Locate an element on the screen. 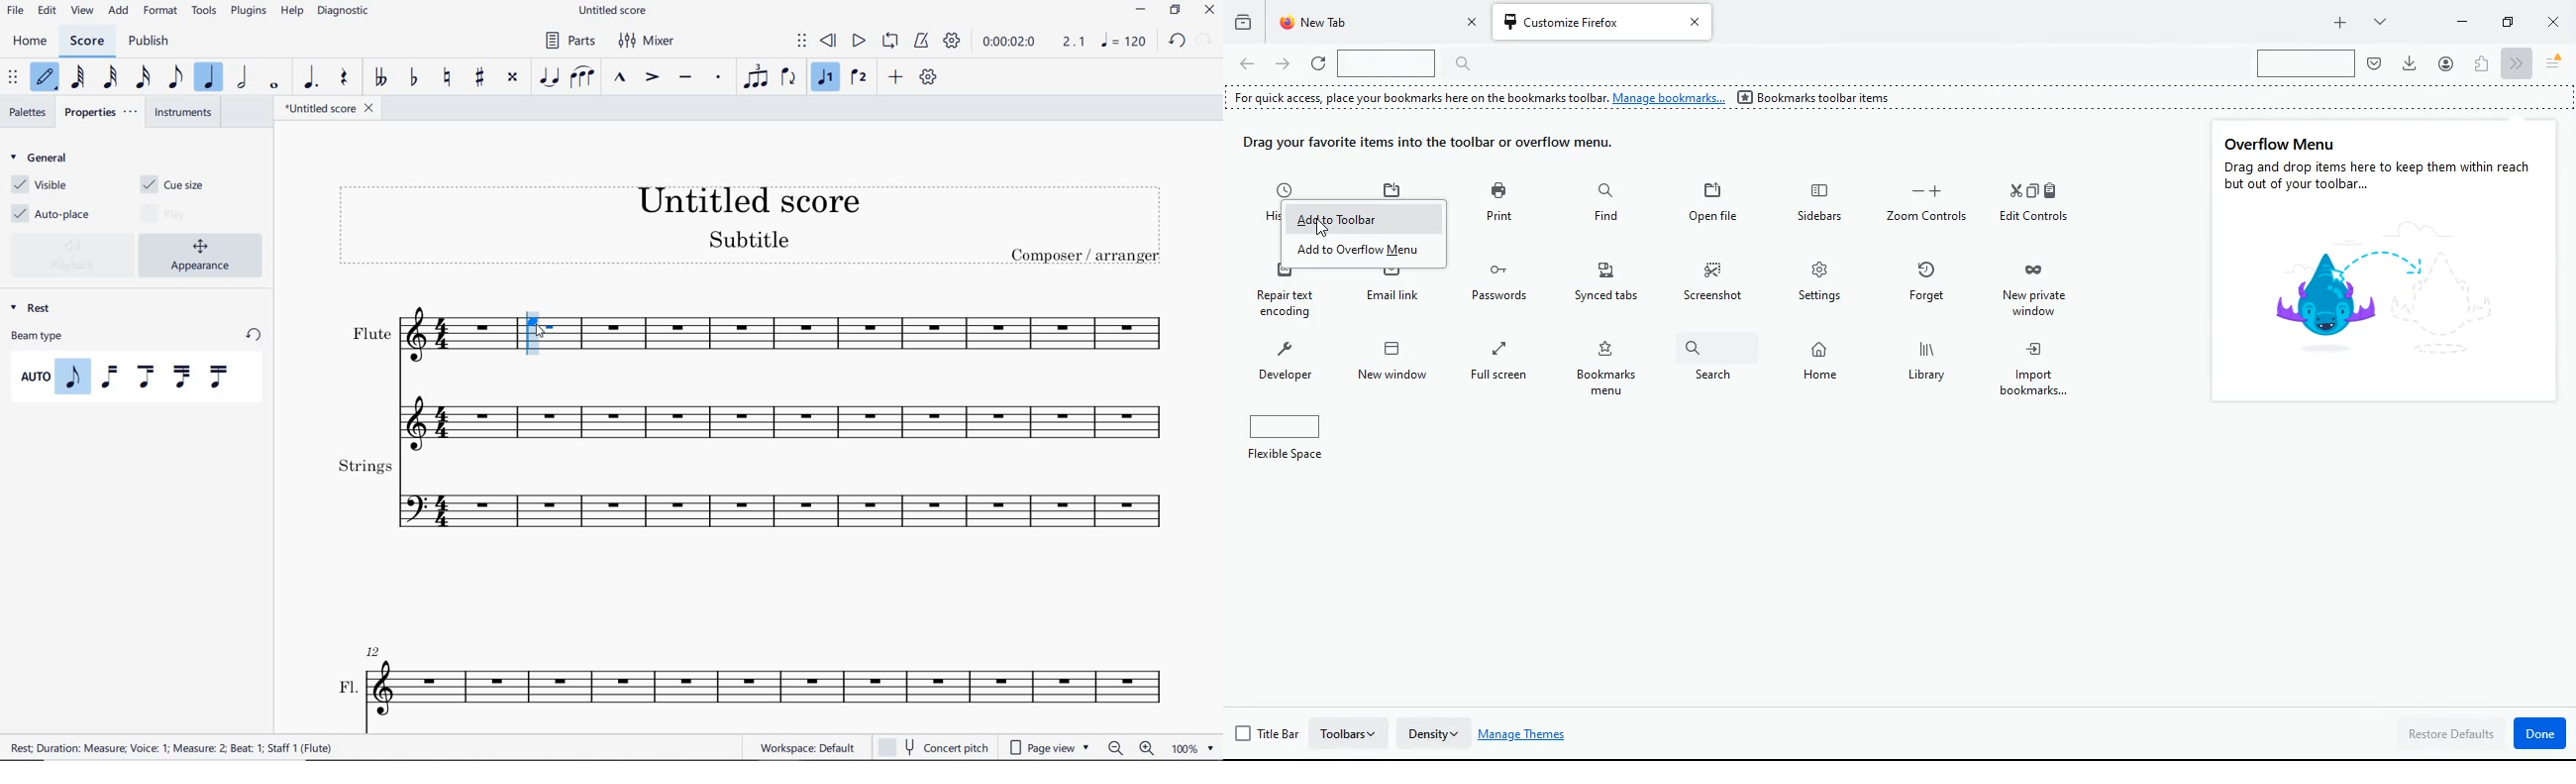 The height and width of the screenshot is (784, 2576). menu is located at coordinates (2554, 63).